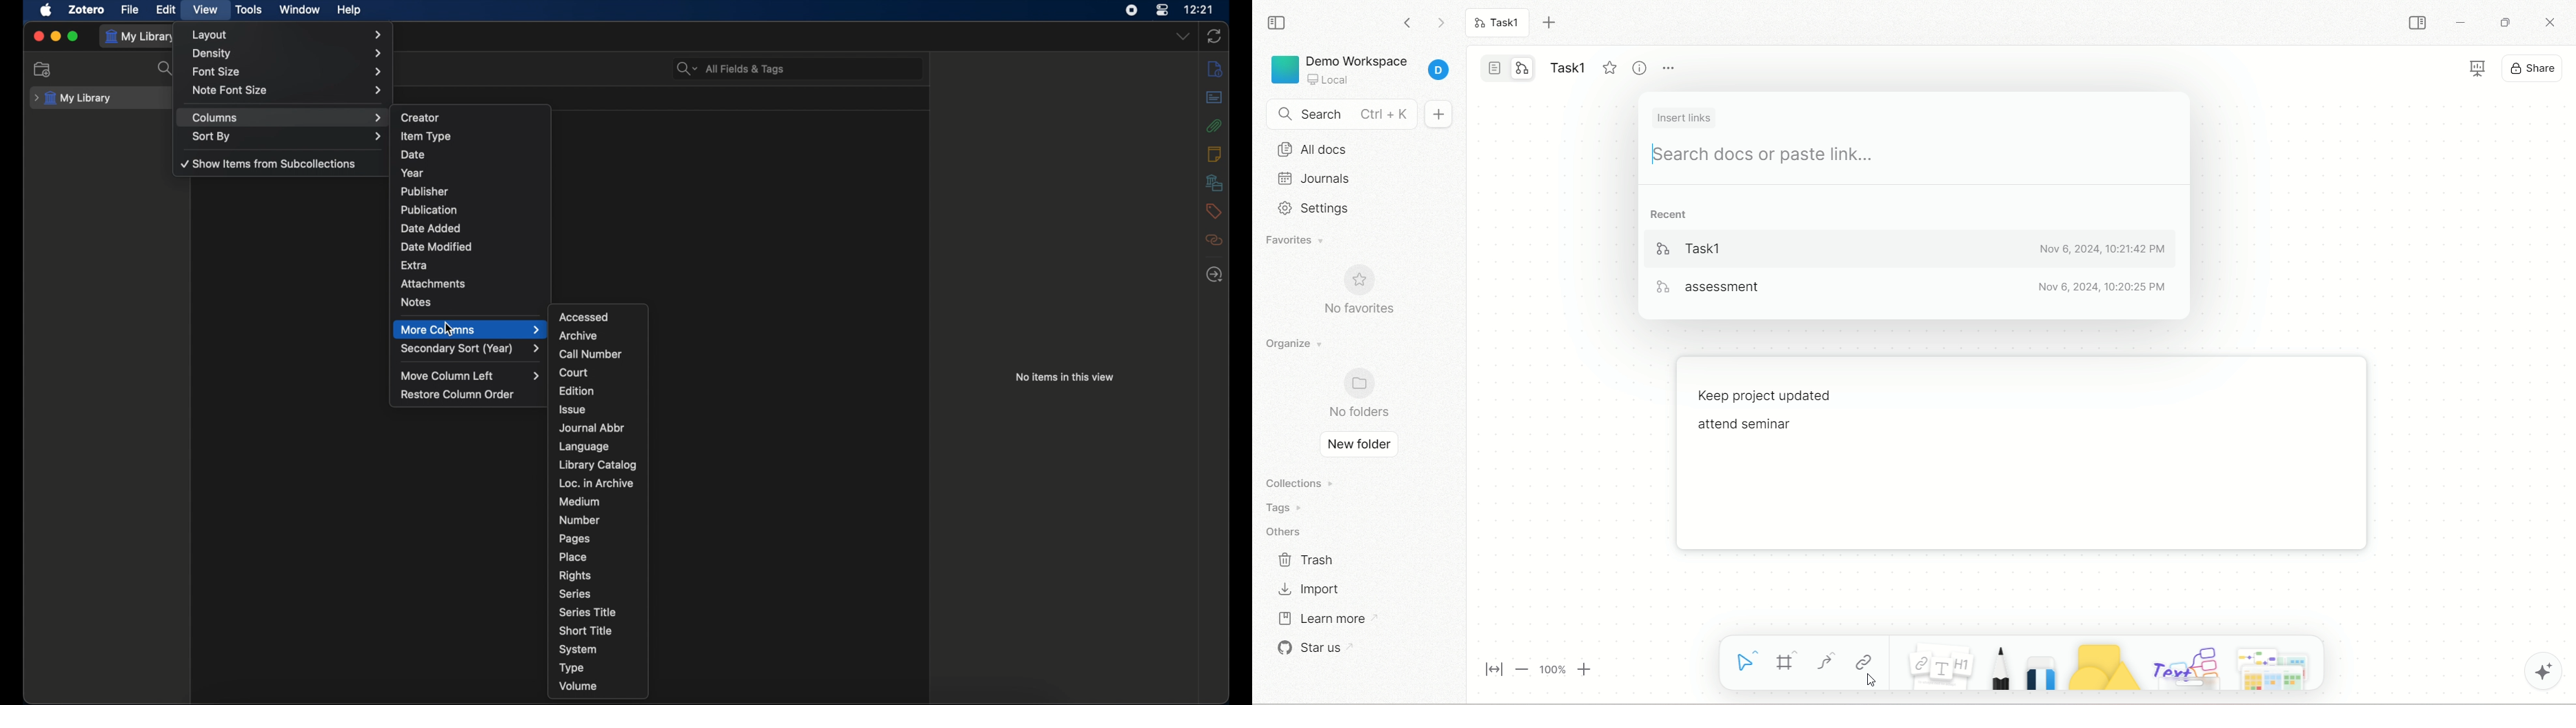  Describe the element at coordinates (350, 10) in the screenshot. I see `help` at that location.